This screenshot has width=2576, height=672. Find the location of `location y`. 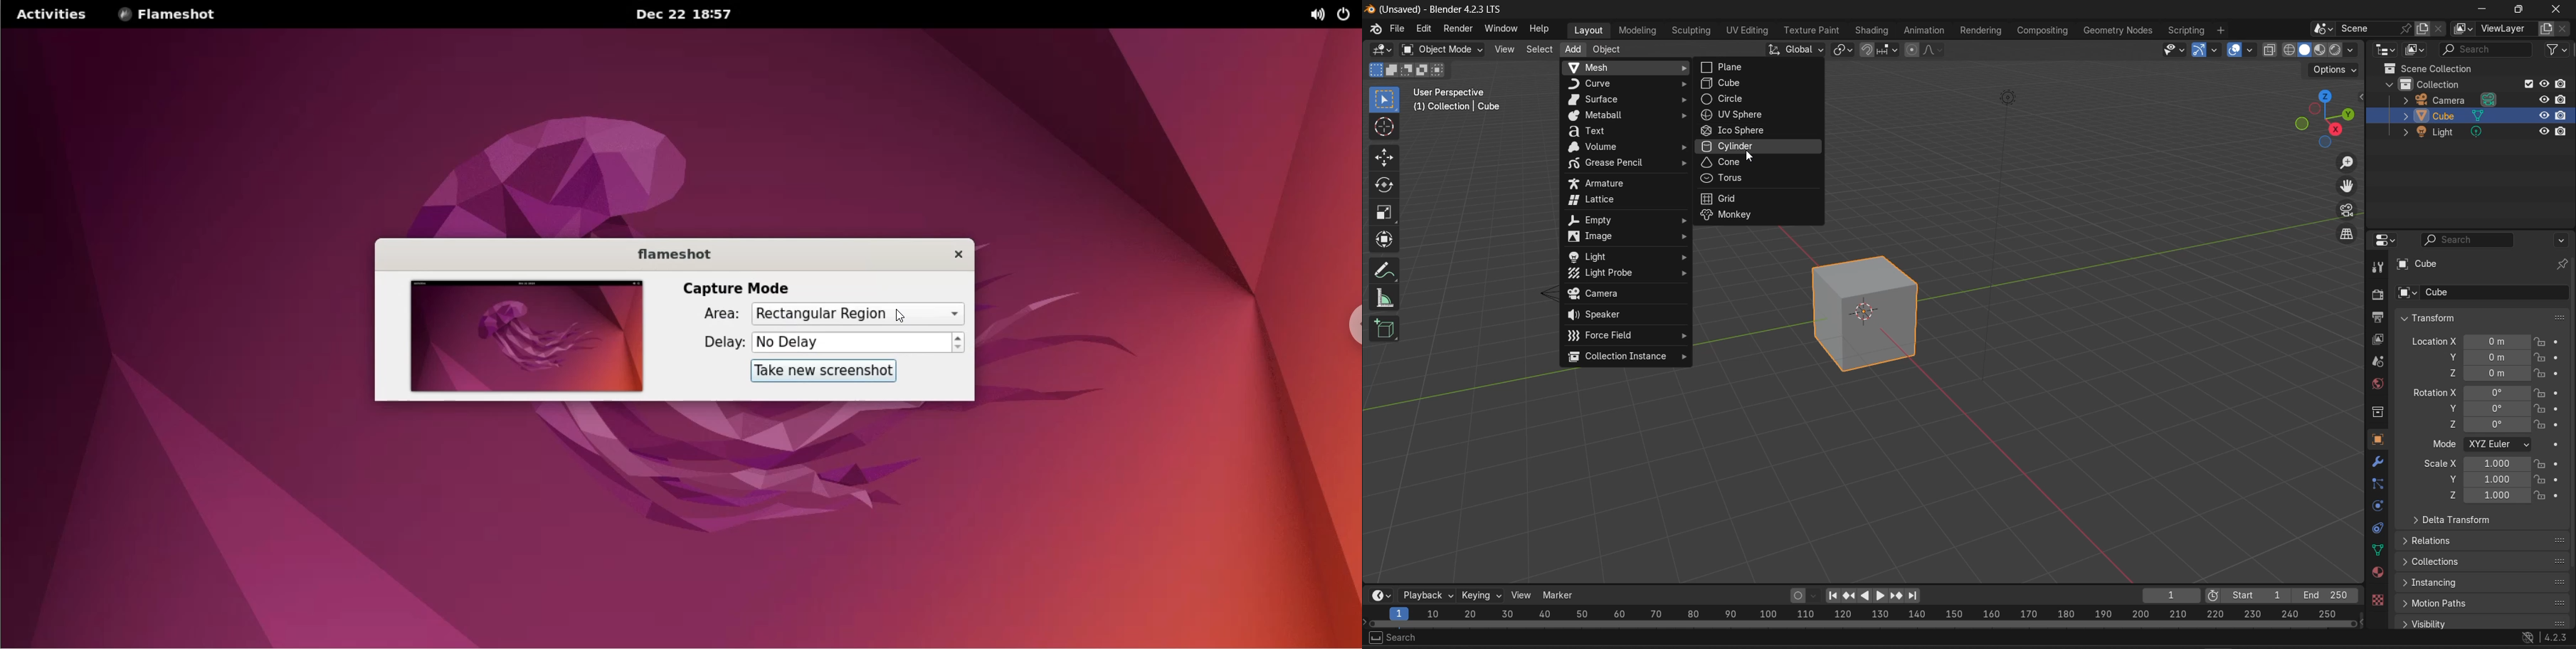

location y is located at coordinates (2489, 357).